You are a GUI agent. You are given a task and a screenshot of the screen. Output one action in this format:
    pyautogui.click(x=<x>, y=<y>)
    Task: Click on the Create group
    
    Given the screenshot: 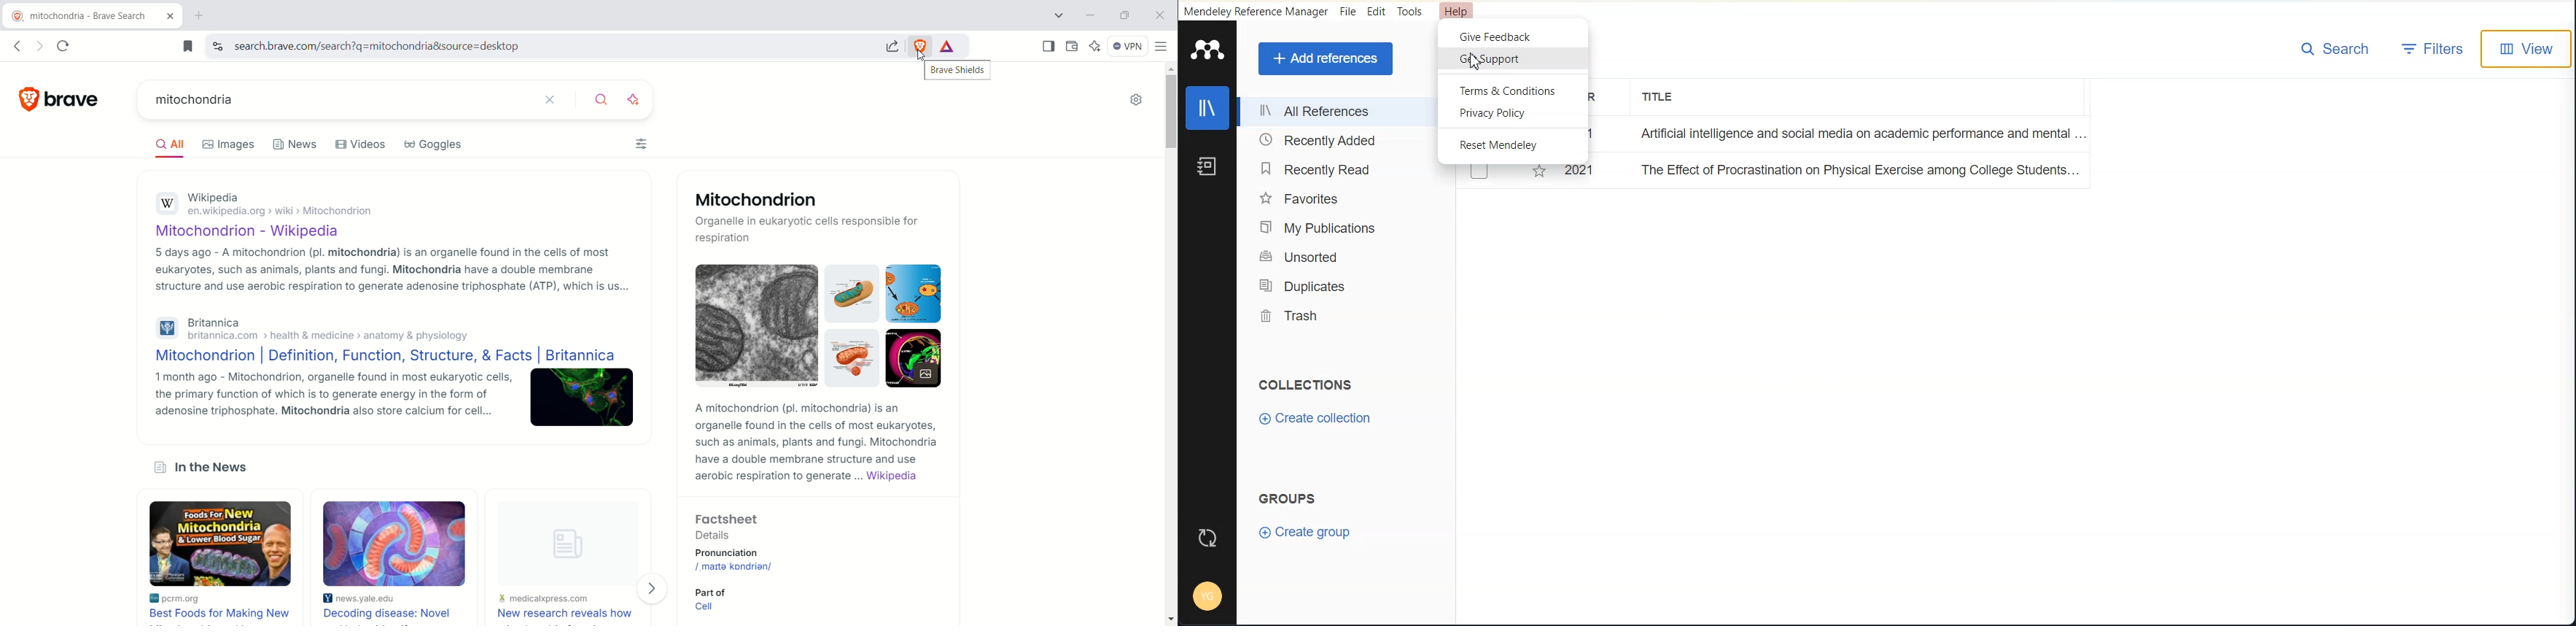 What is the action you would take?
    pyautogui.click(x=1308, y=533)
    